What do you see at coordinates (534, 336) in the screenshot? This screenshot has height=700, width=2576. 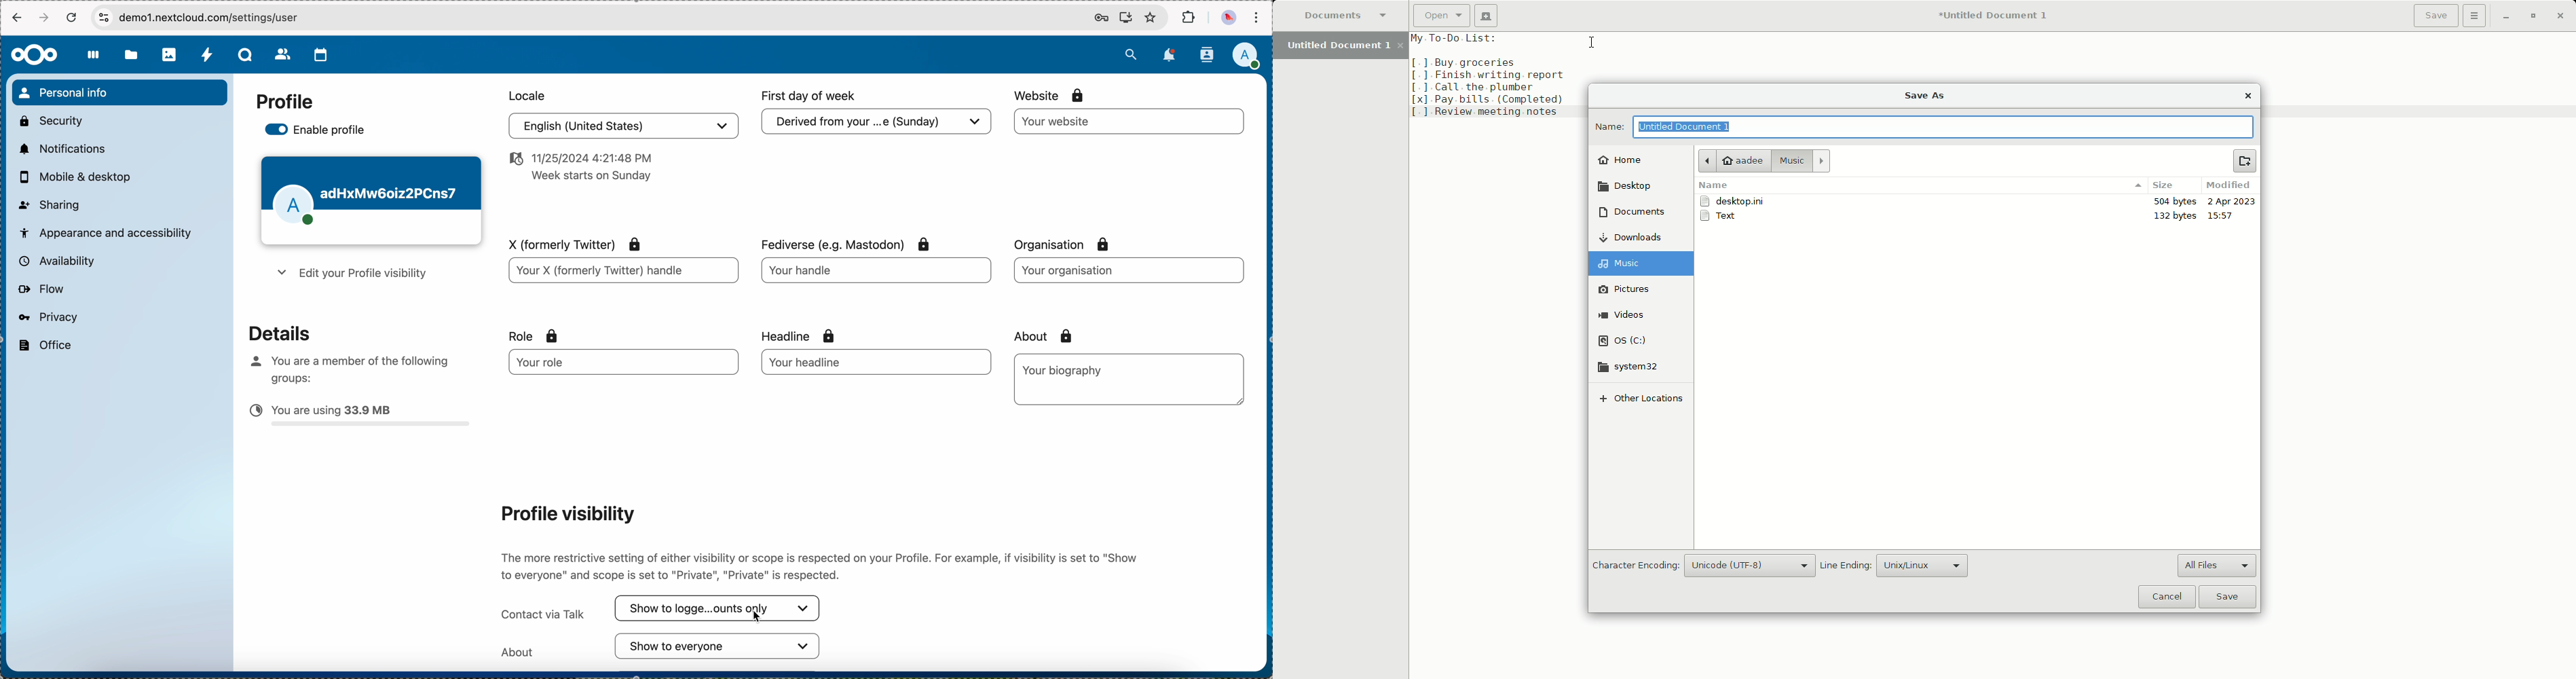 I see `role` at bounding box center [534, 336].